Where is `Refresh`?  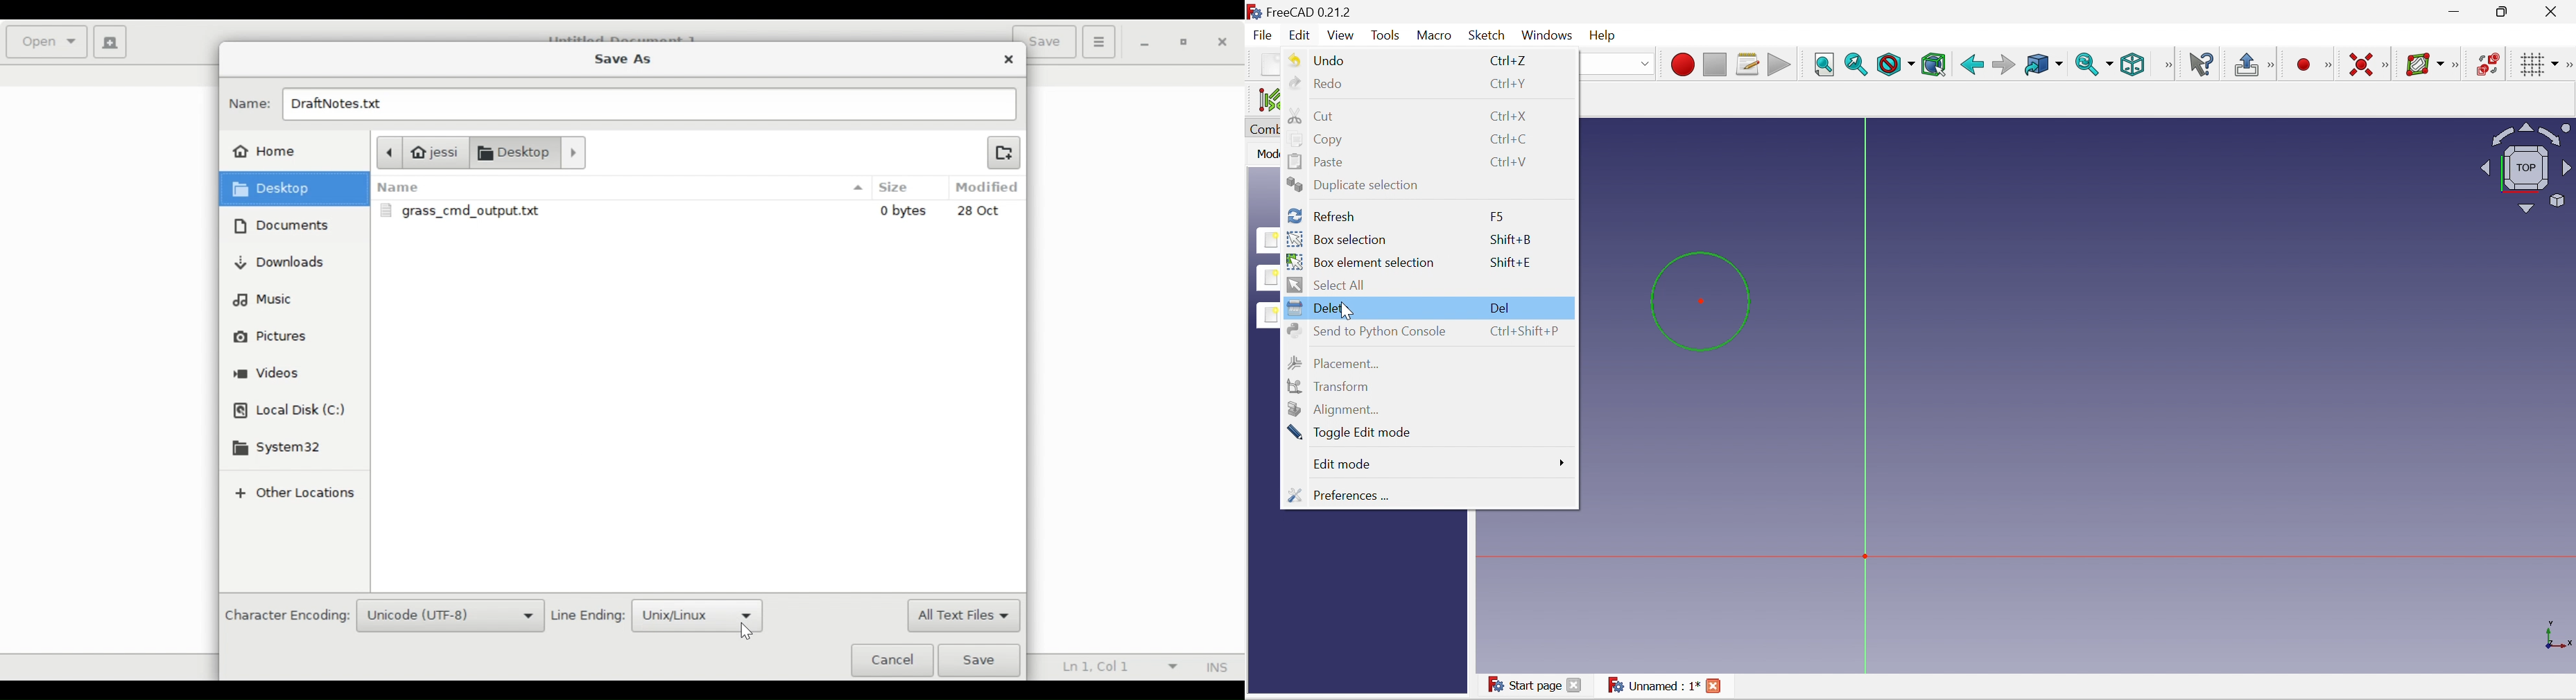
Refresh is located at coordinates (1320, 216).